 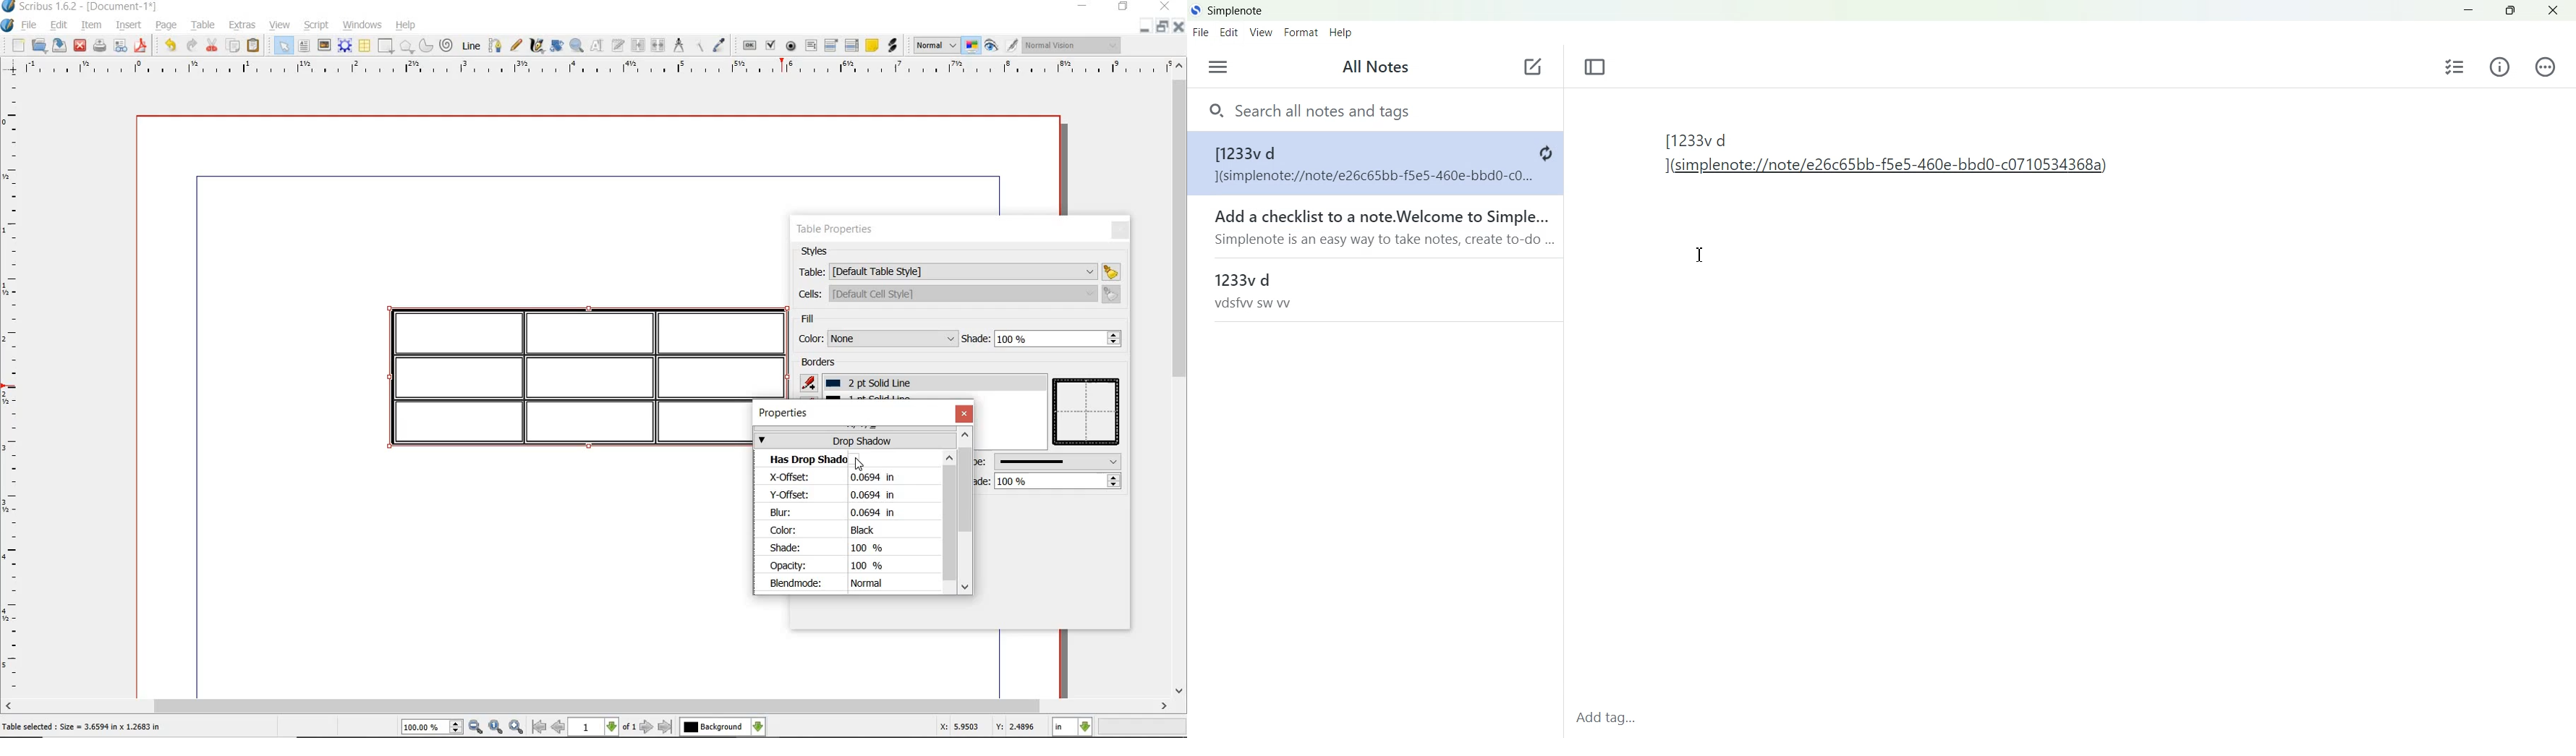 What do you see at coordinates (14, 386) in the screenshot?
I see `ruler` at bounding box center [14, 386].